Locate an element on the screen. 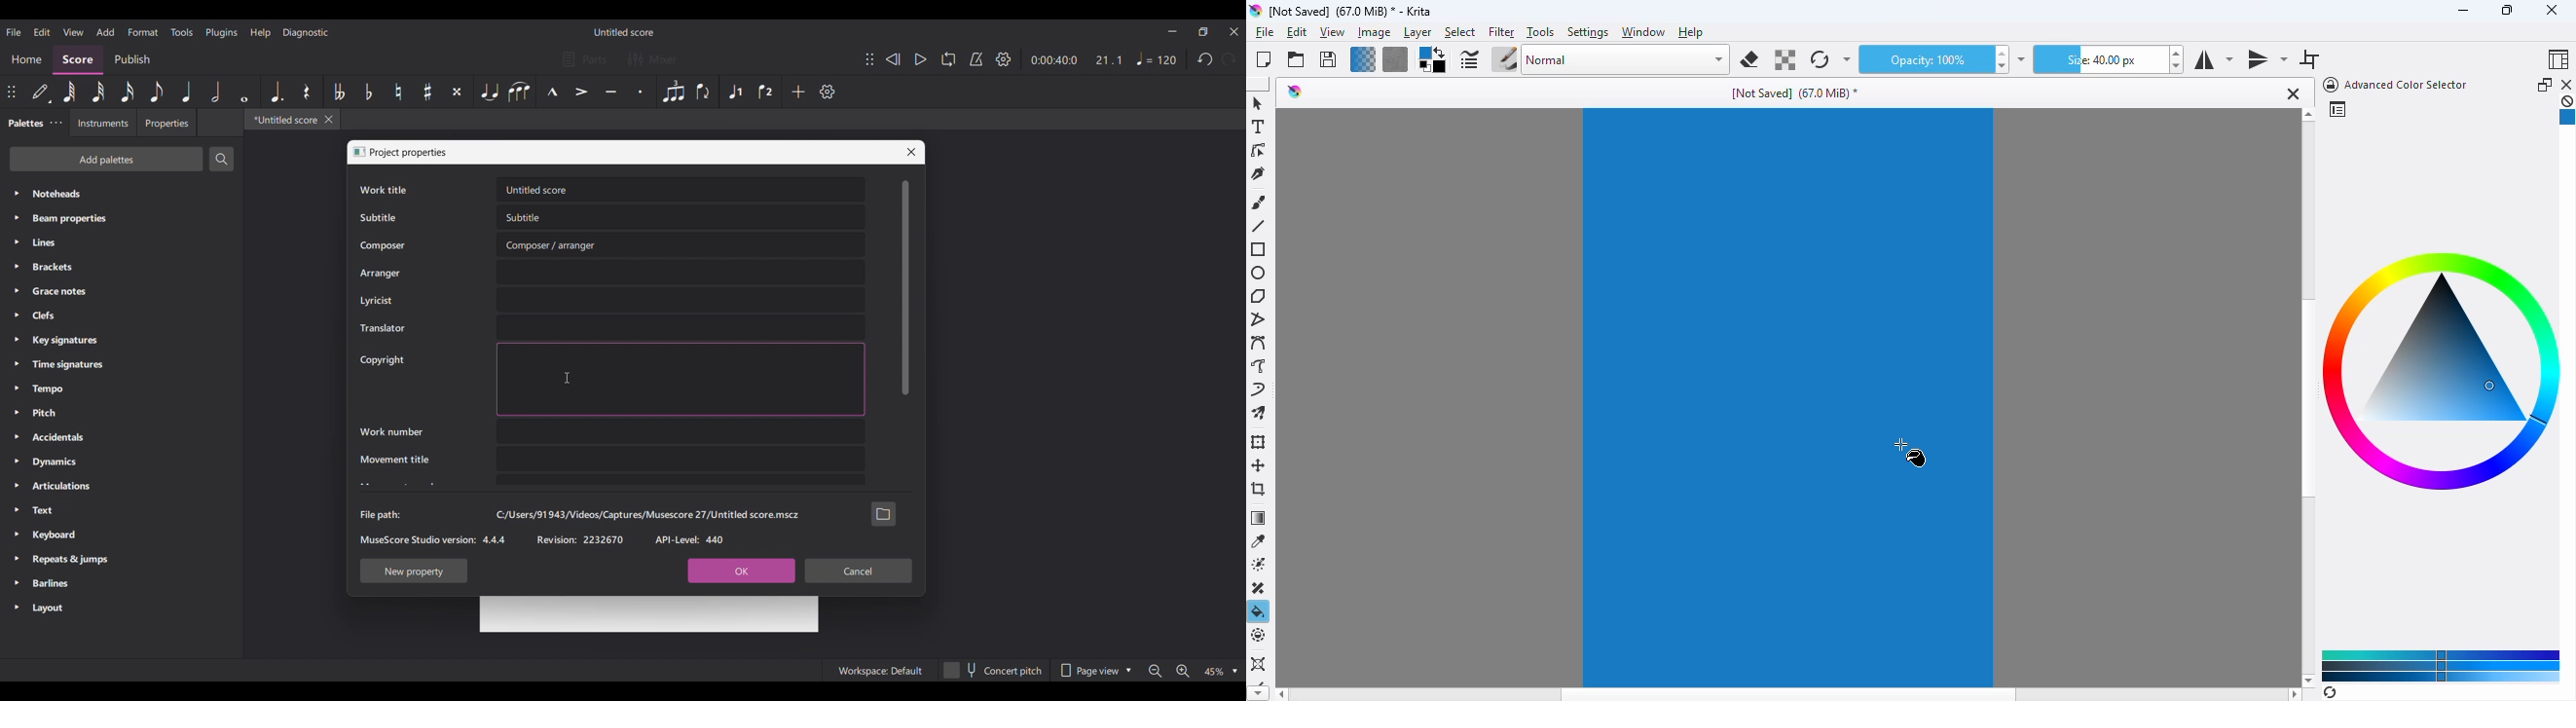 The height and width of the screenshot is (728, 2576). Concert pitch toggle is located at coordinates (992, 670).